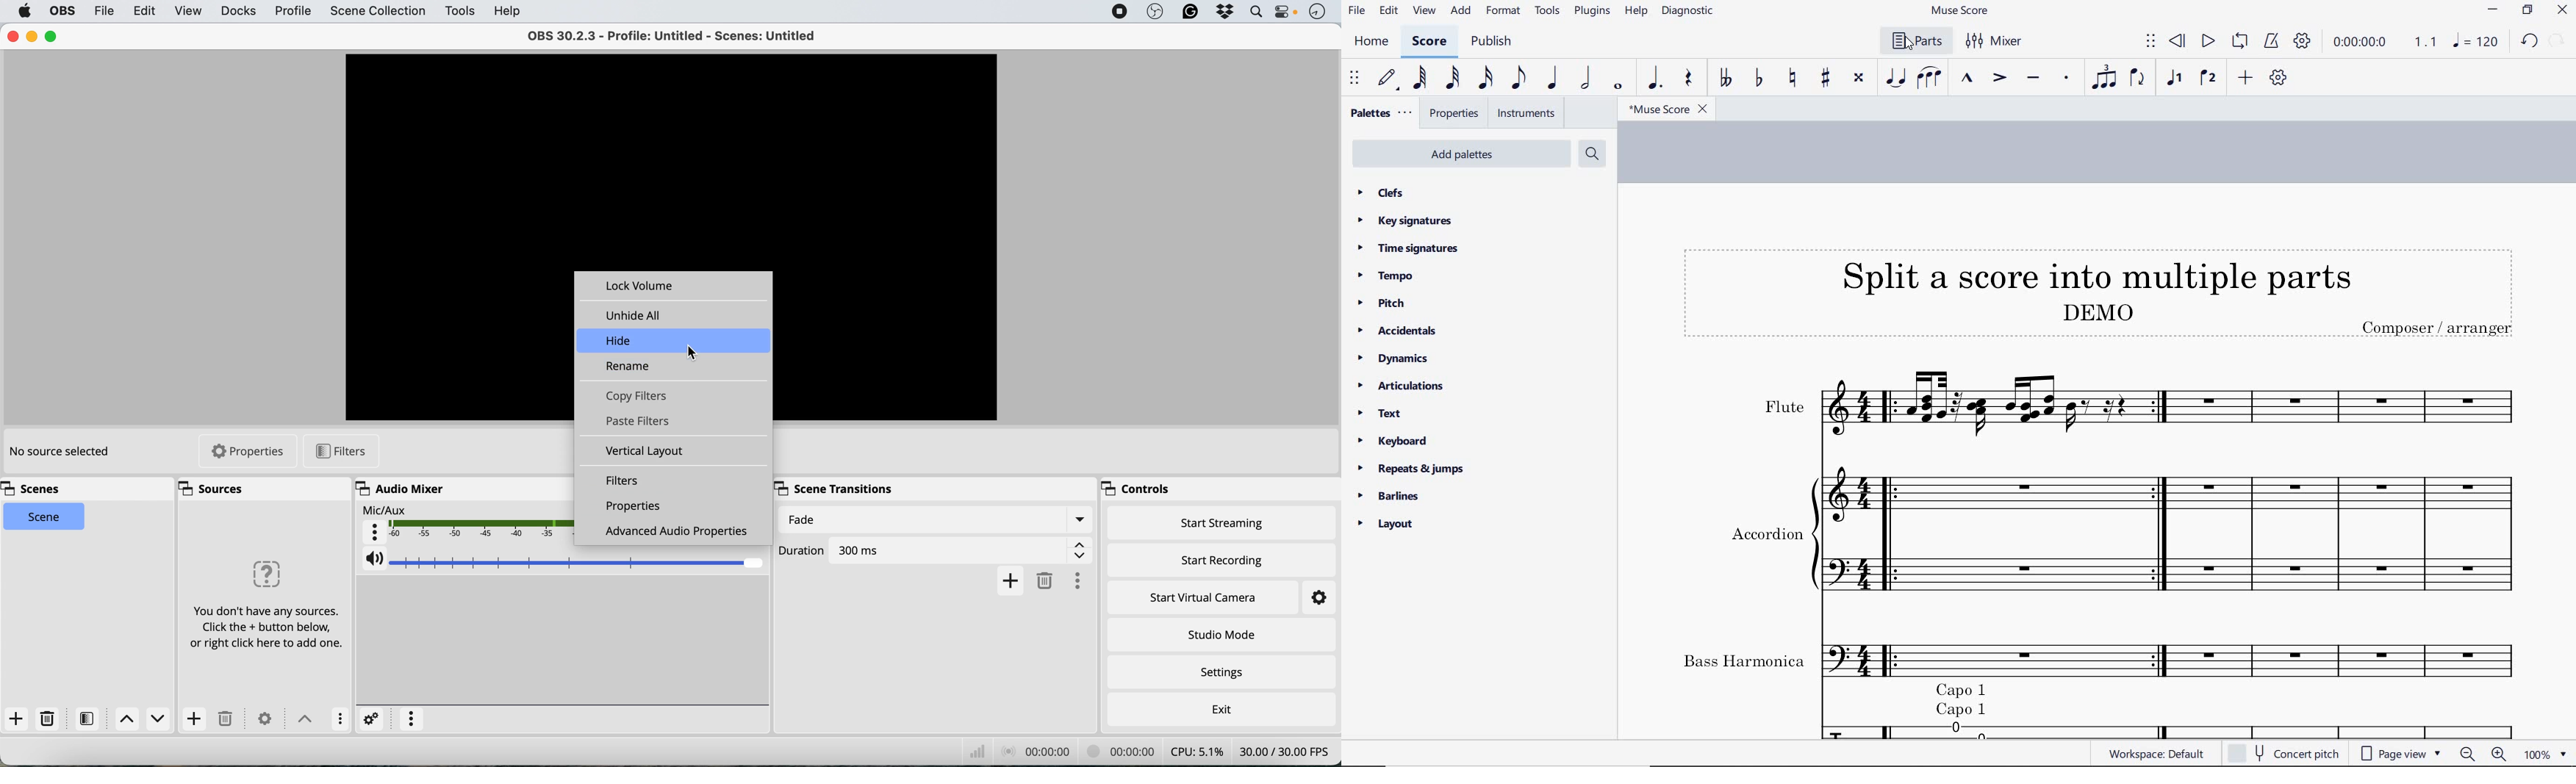  Describe the element at coordinates (563, 562) in the screenshot. I see `mic aux audio volume` at that location.